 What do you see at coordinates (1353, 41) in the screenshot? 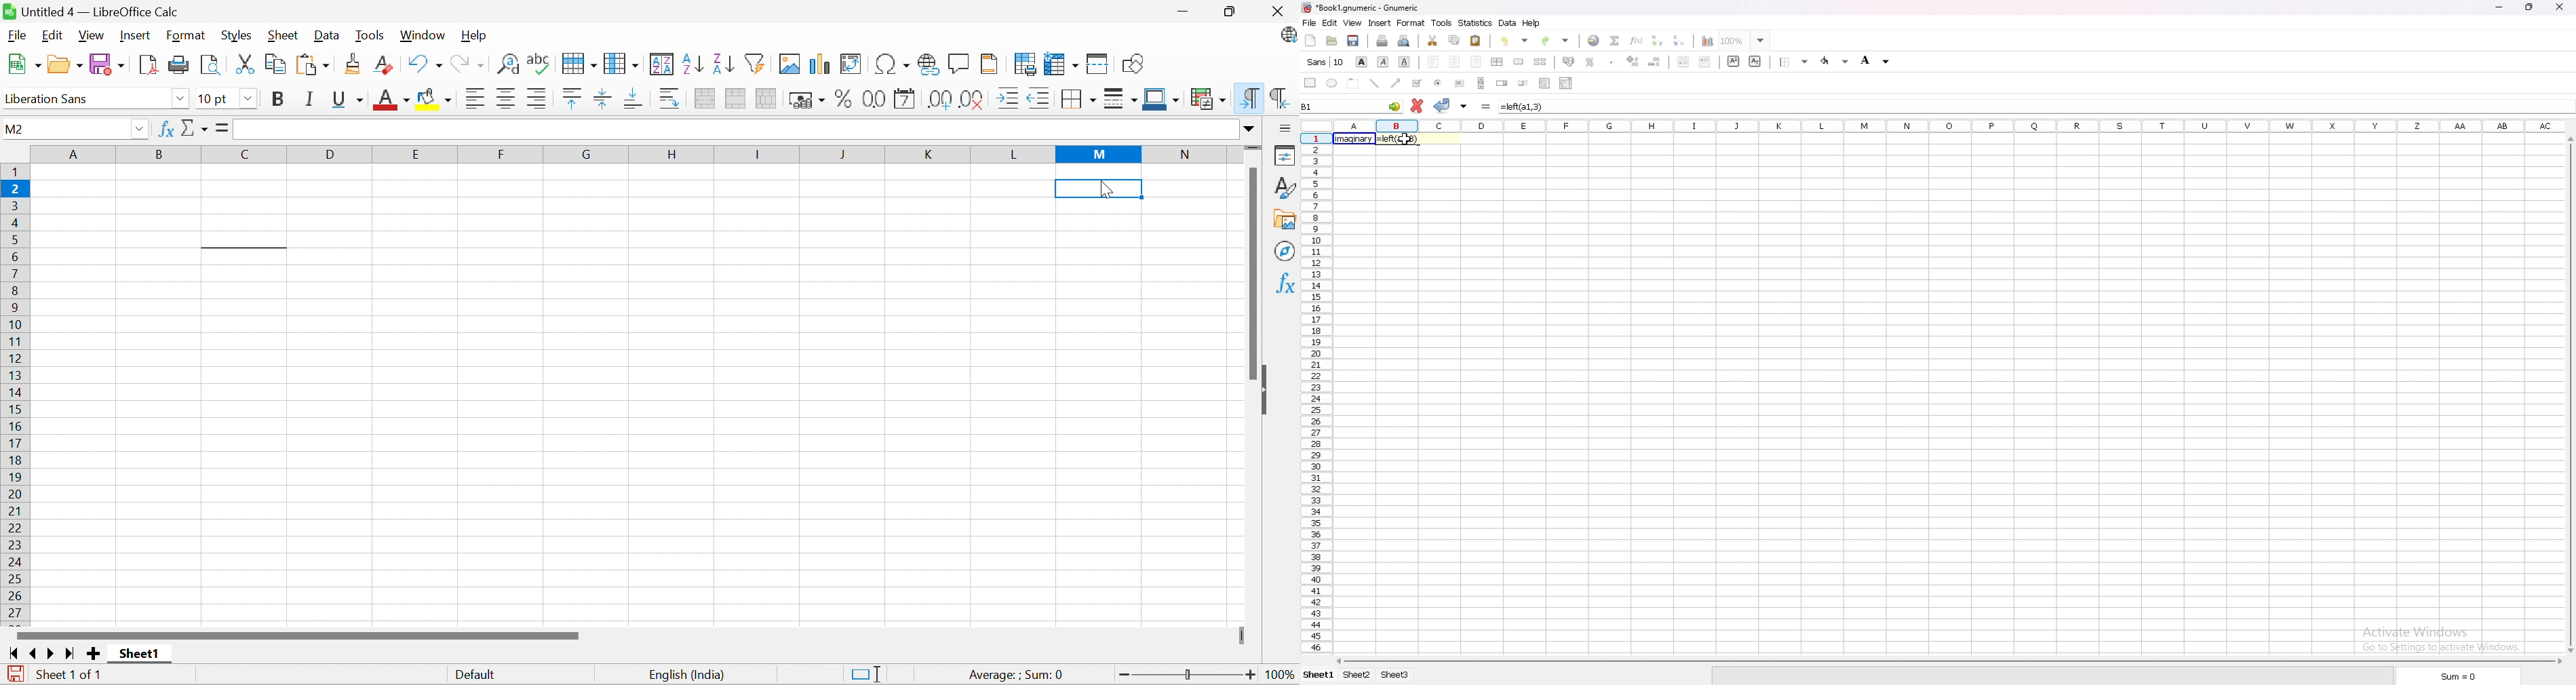
I see `save` at bounding box center [1353, 41].